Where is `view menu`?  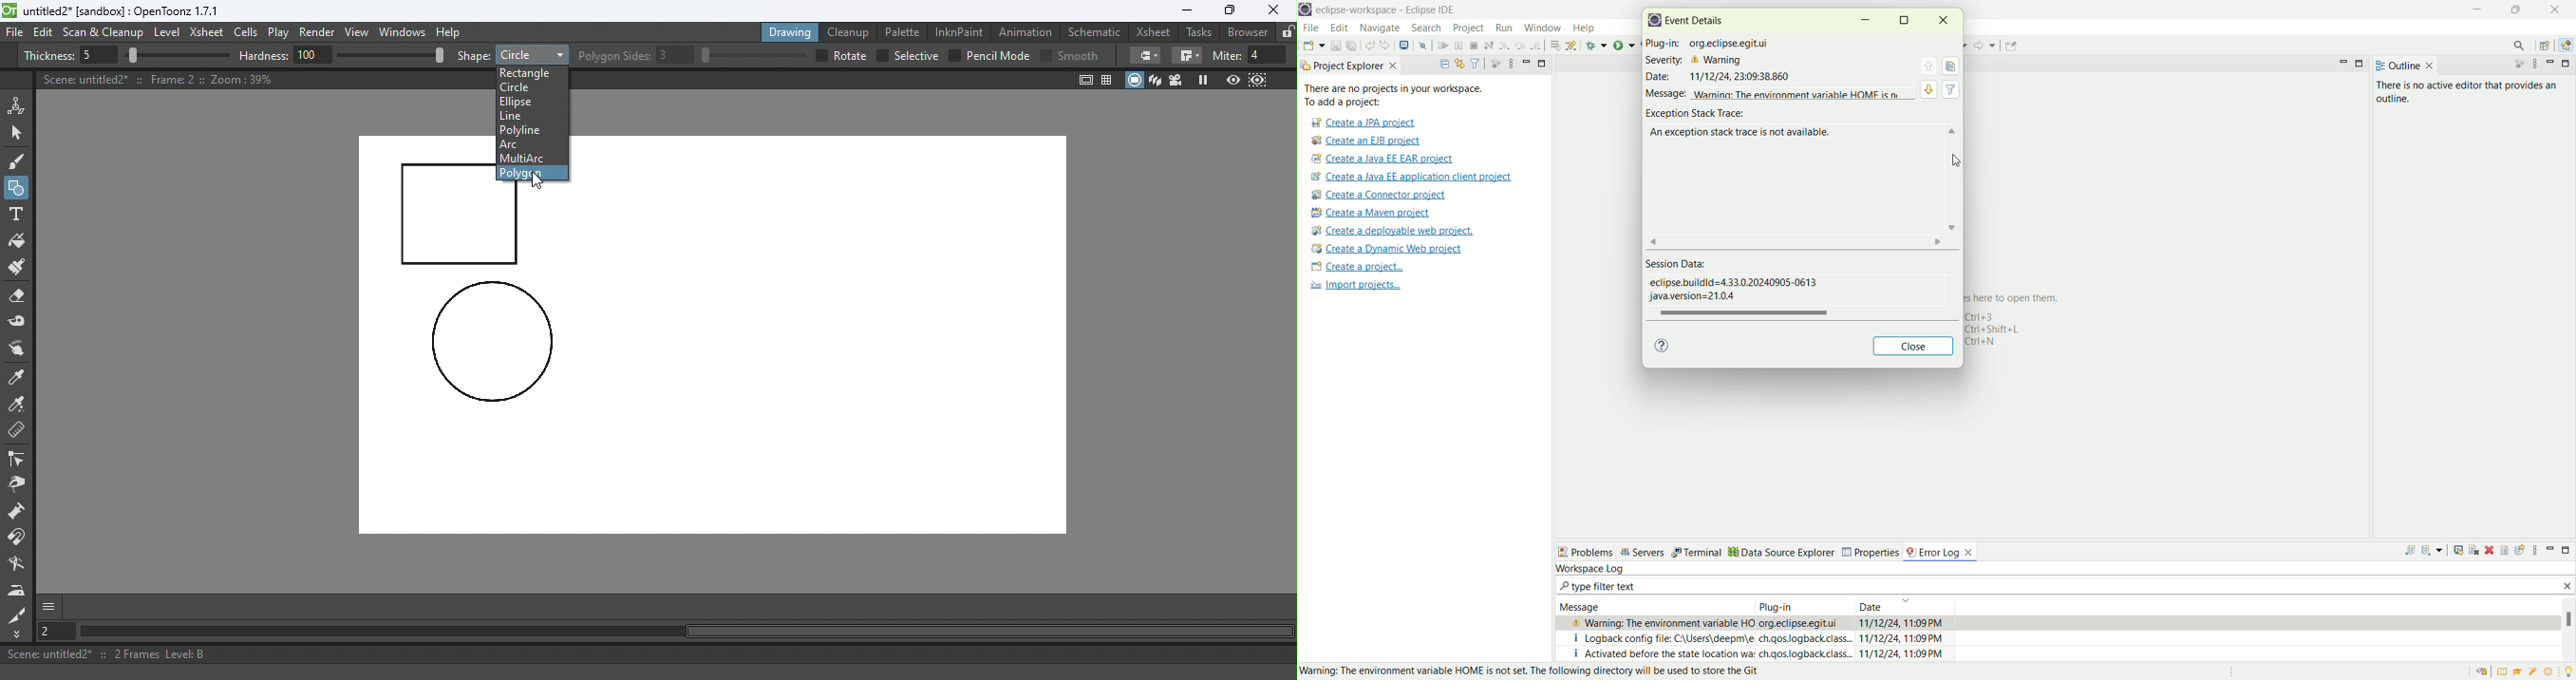 view menu is located at coordinates (1508, 63).